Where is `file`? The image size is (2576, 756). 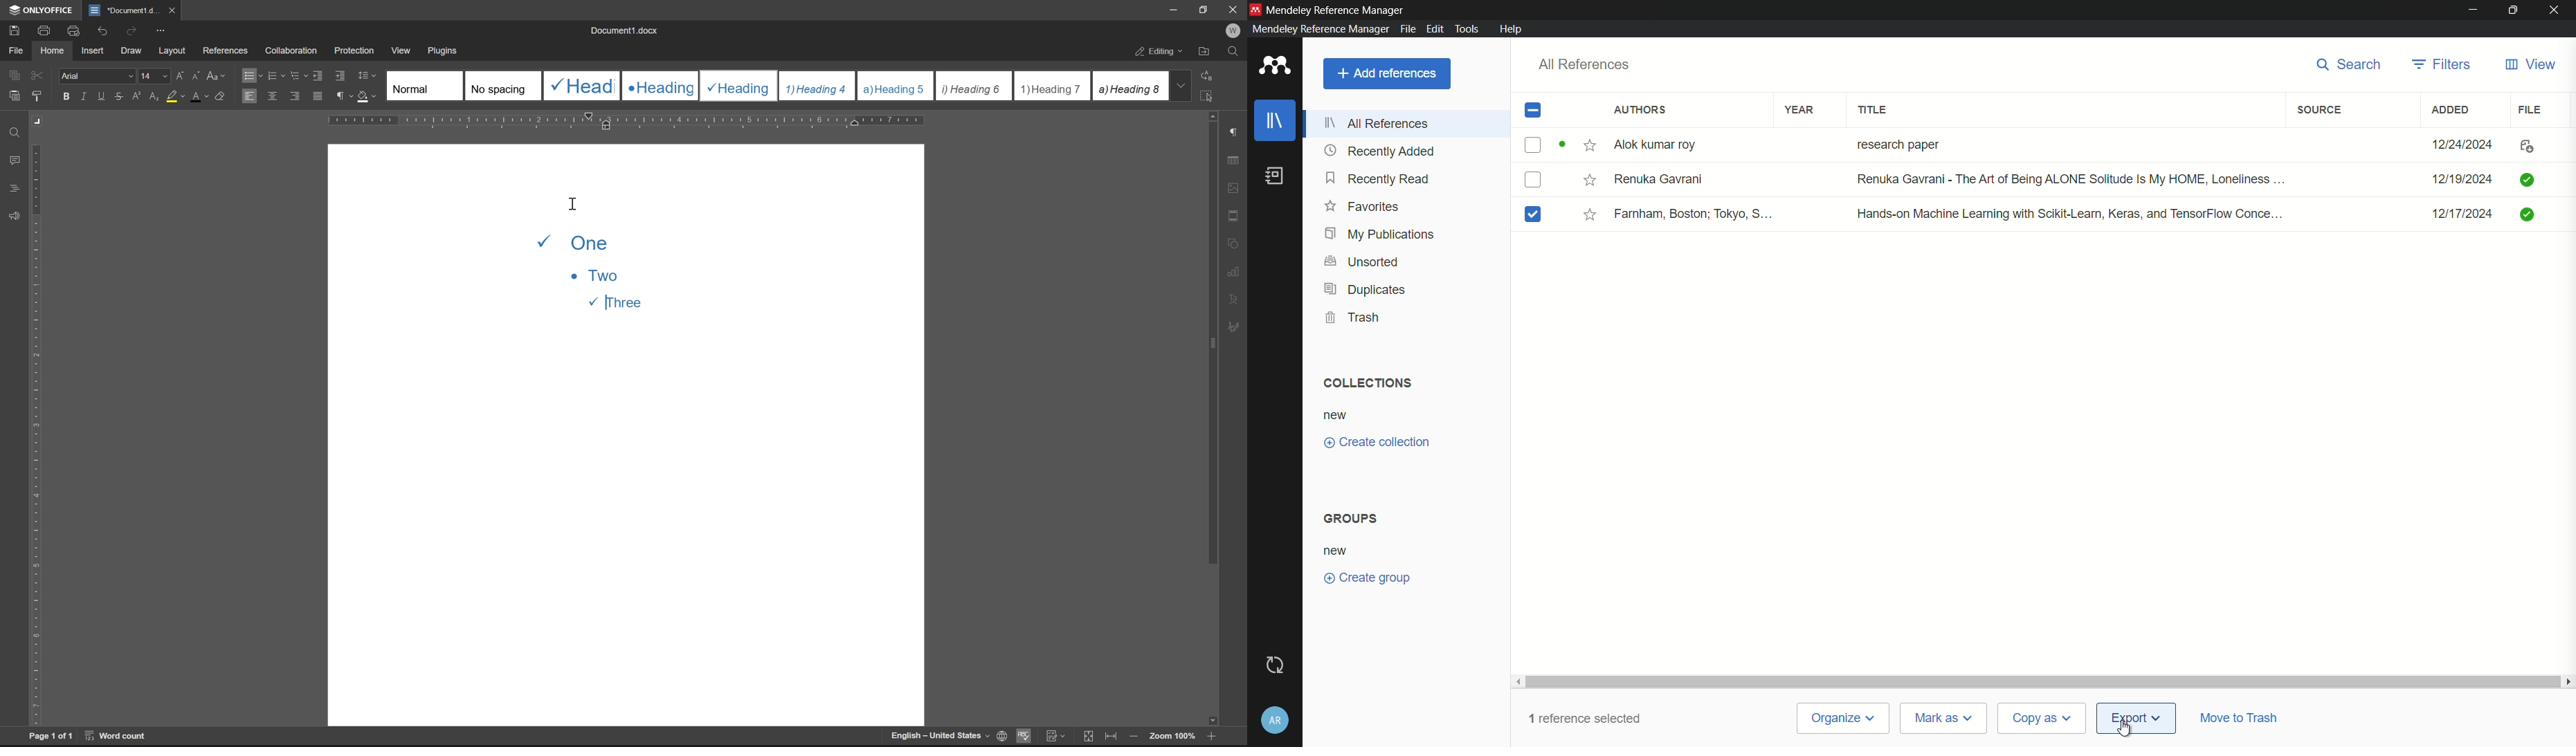 file is located at coordinates (2528, 110).